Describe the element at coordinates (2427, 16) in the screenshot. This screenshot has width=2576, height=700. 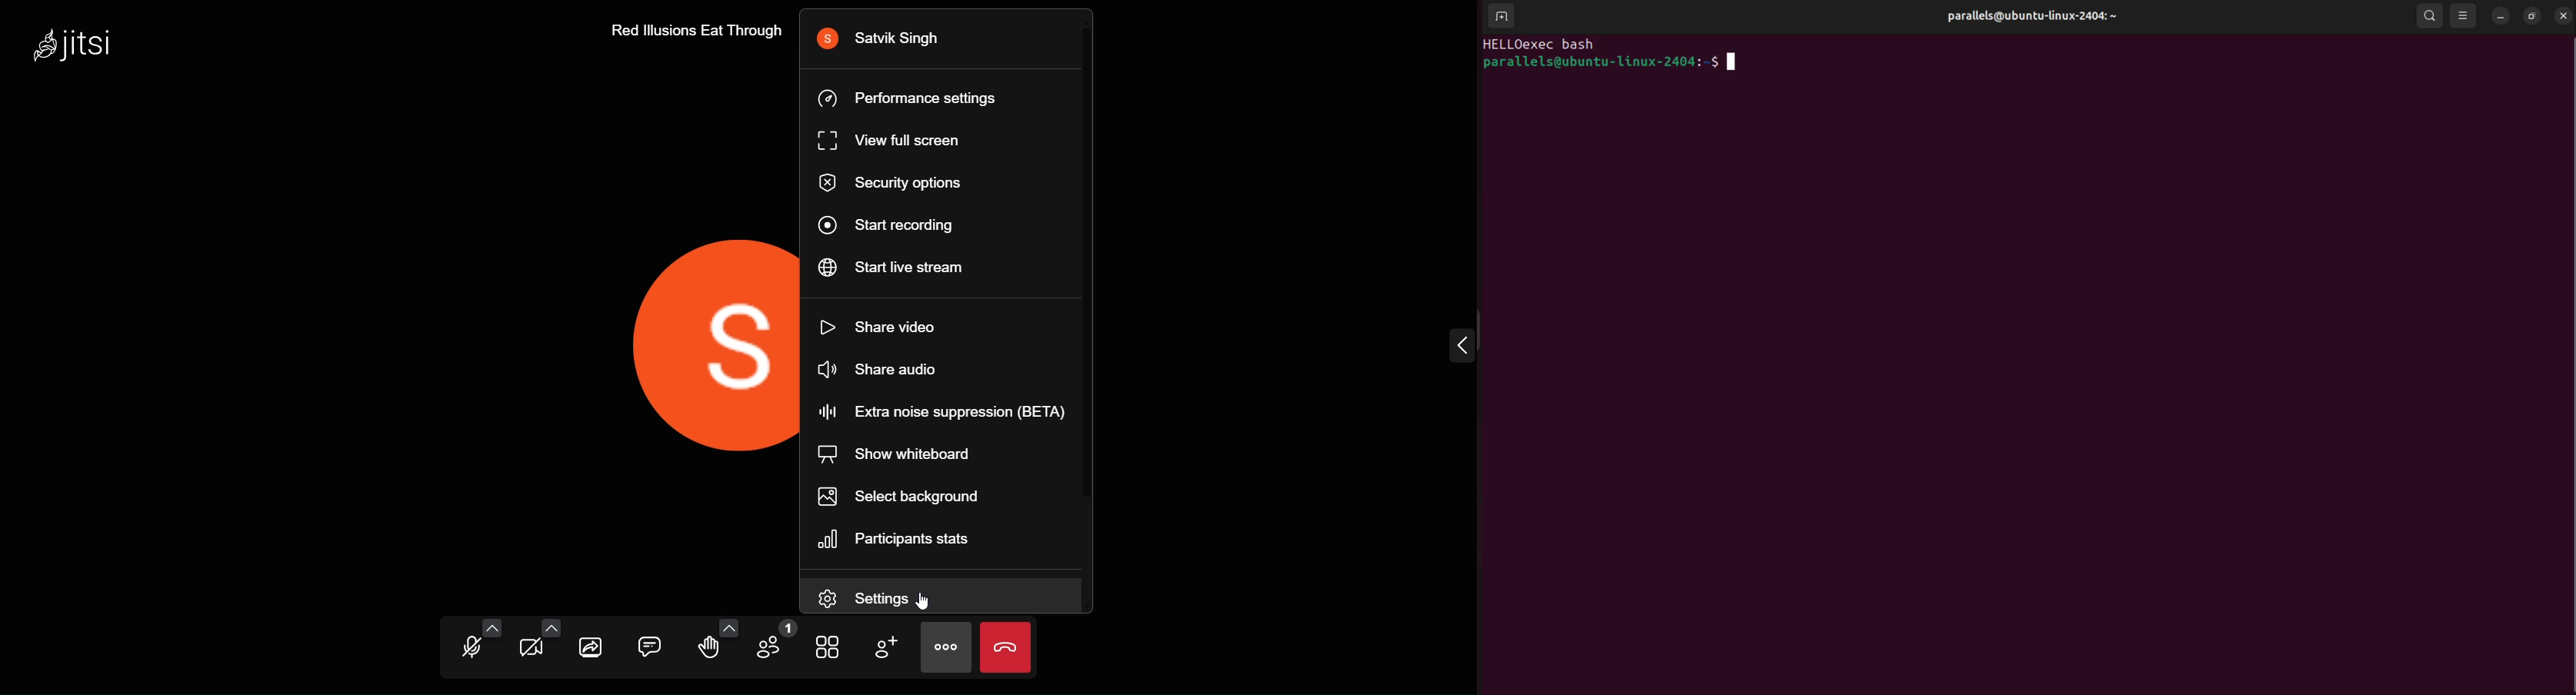
I see `search` at that location.